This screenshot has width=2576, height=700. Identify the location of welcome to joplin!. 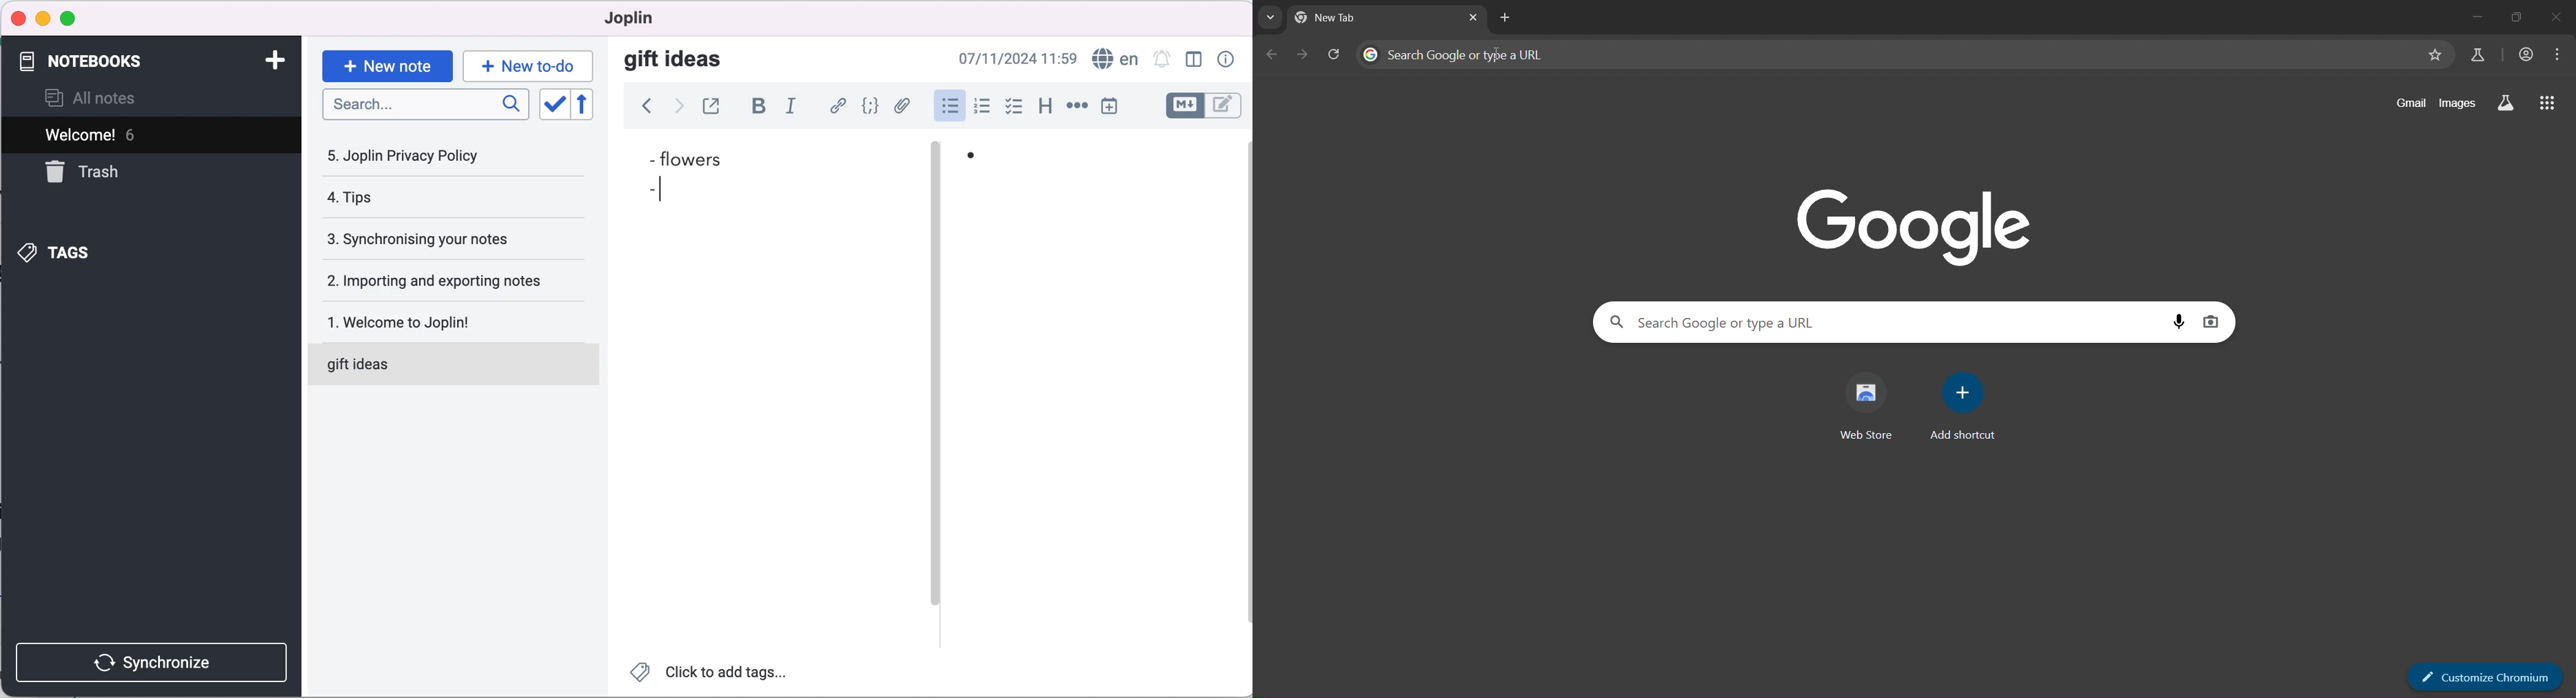
(446, 321).